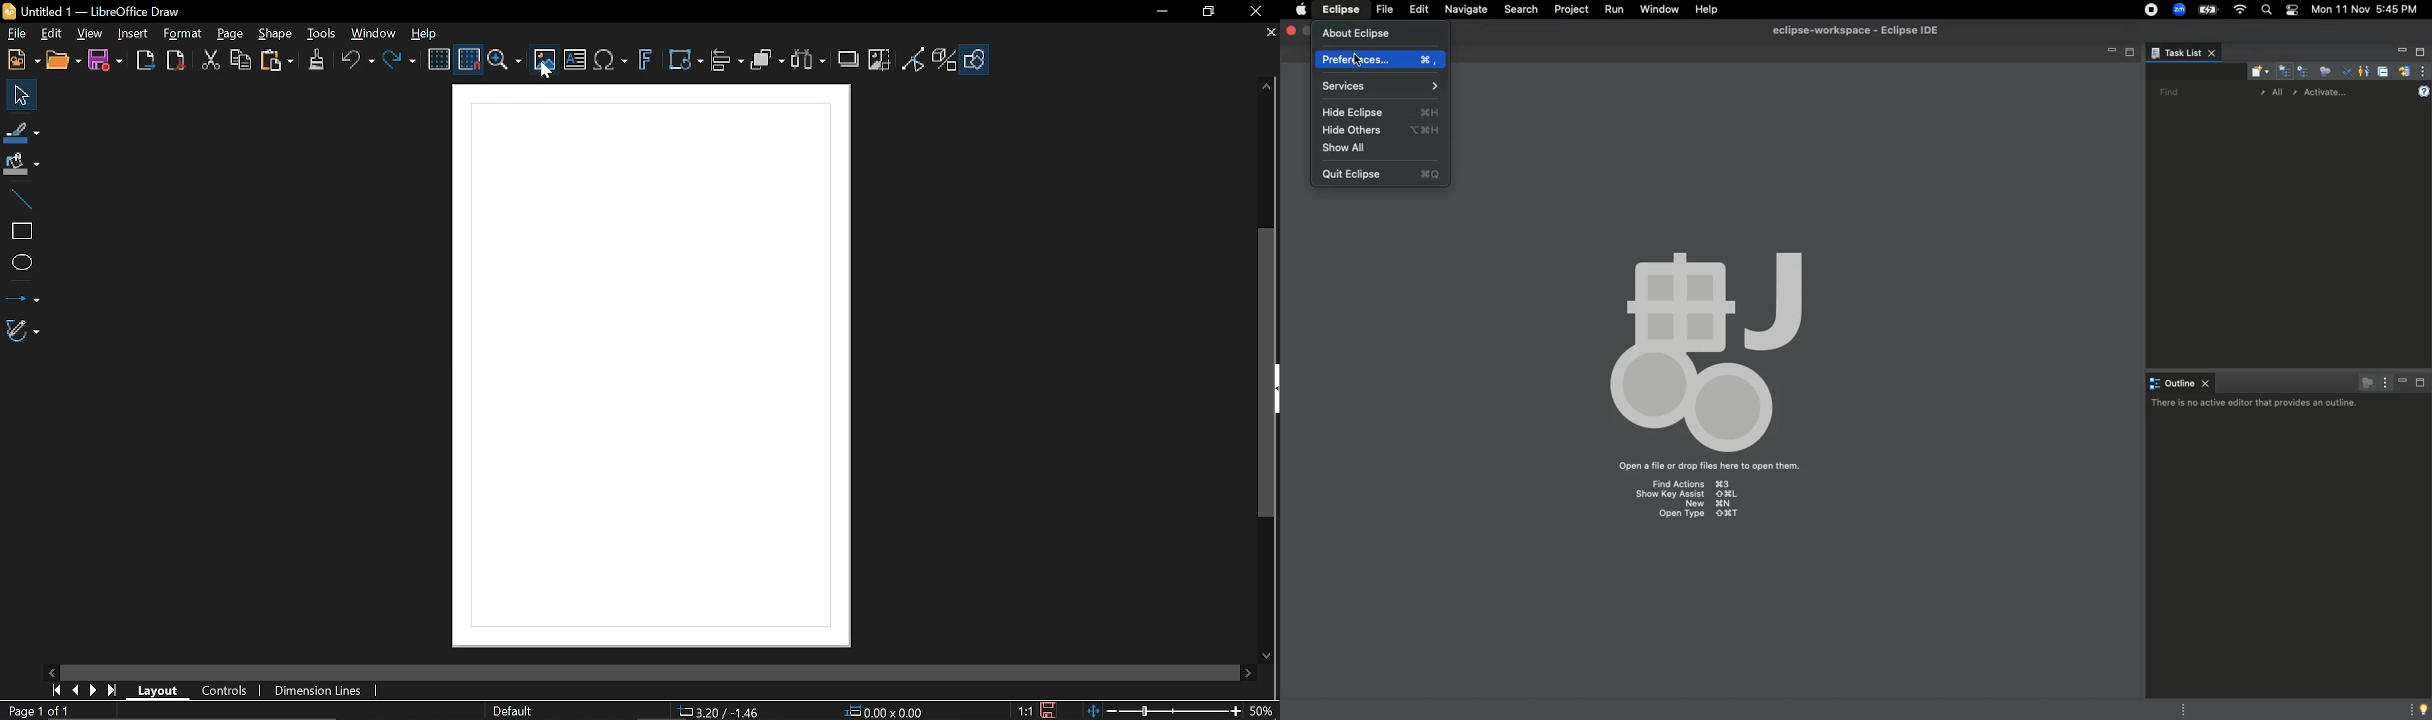 The image size is (2436, 728). Describe the element at coordinates (643, 669) in the screenshot. I see `horizontal slider` at that location.